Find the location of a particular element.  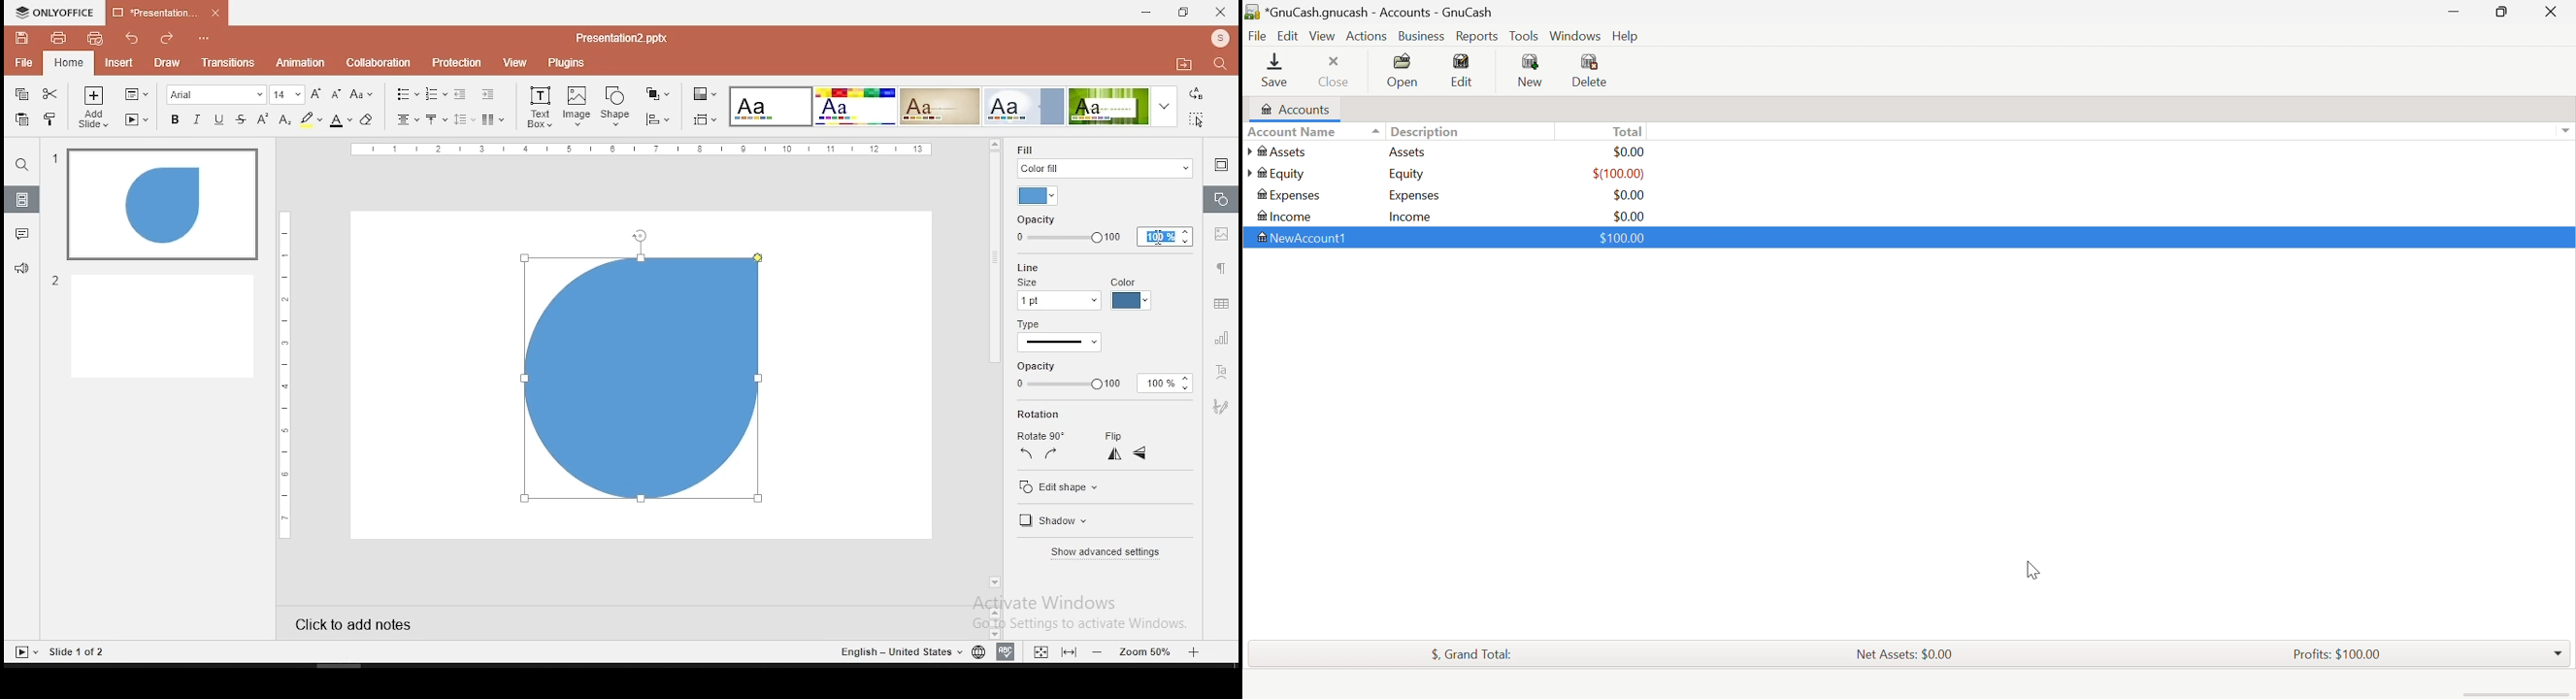

Assets is located at coordinates (1413, 152).